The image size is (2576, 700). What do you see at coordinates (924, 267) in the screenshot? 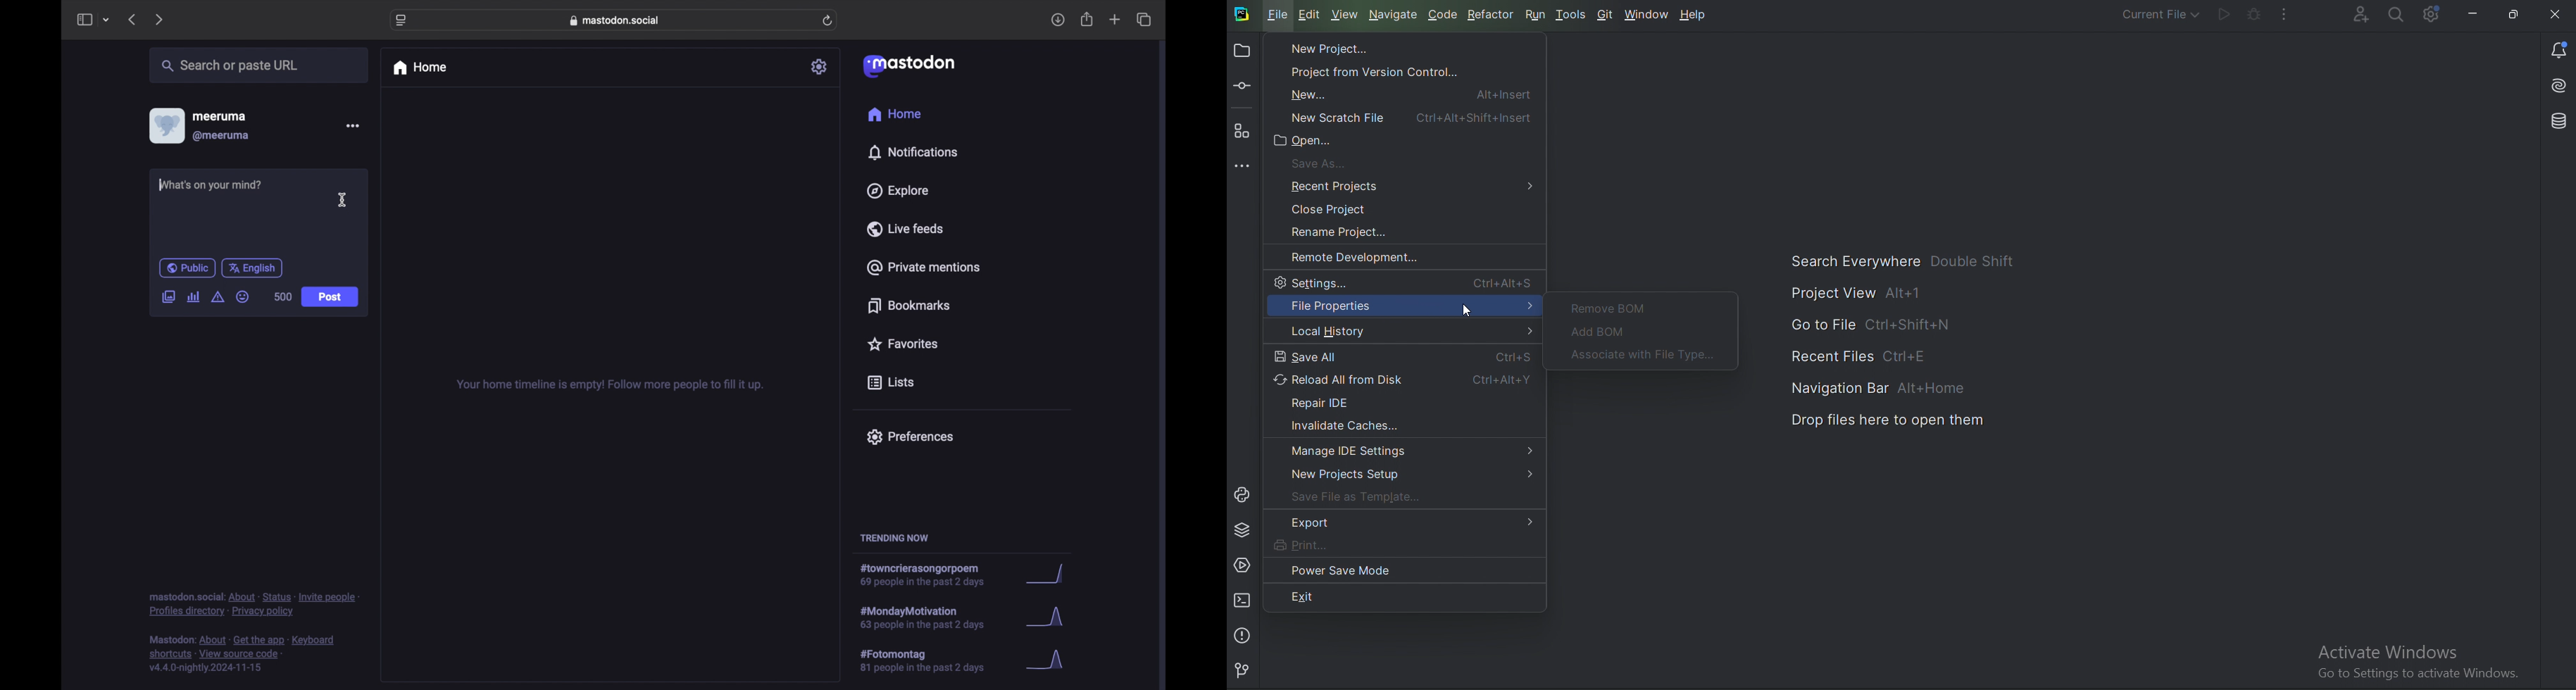
I see `private mentions` at bounding box center [924, 267].